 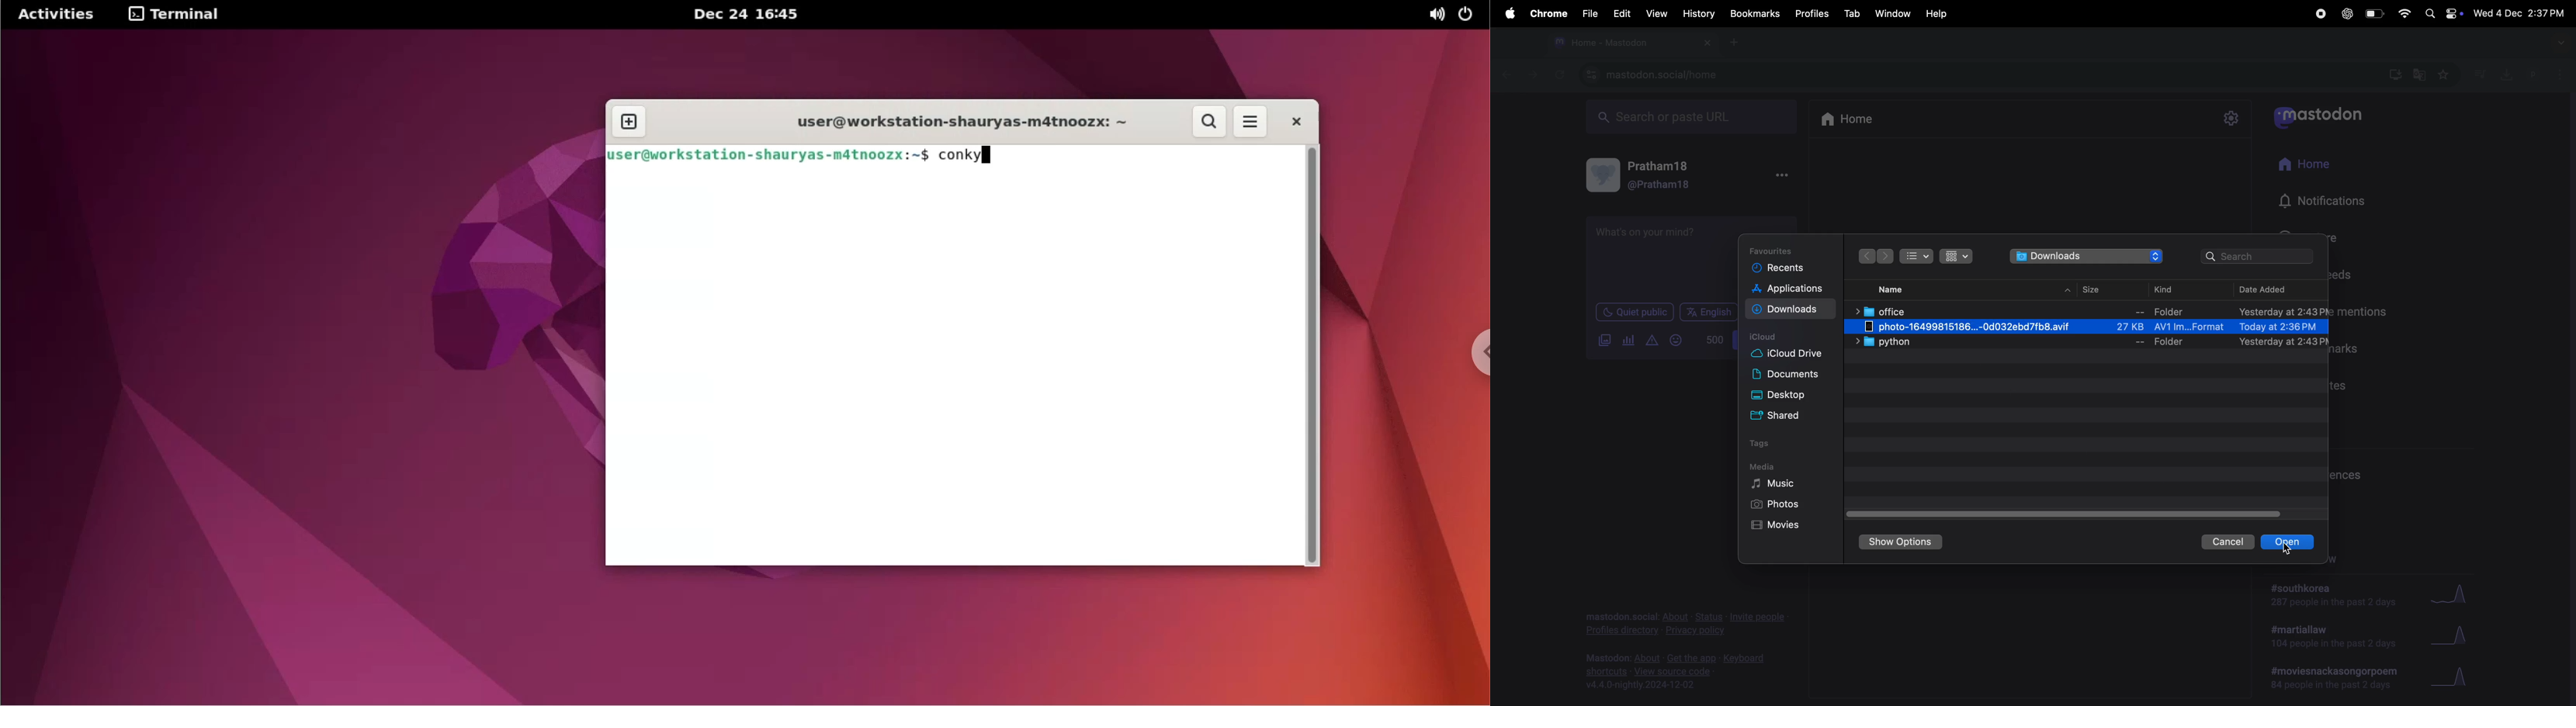 I want to click on icon view, so click(x=1957, y=256).